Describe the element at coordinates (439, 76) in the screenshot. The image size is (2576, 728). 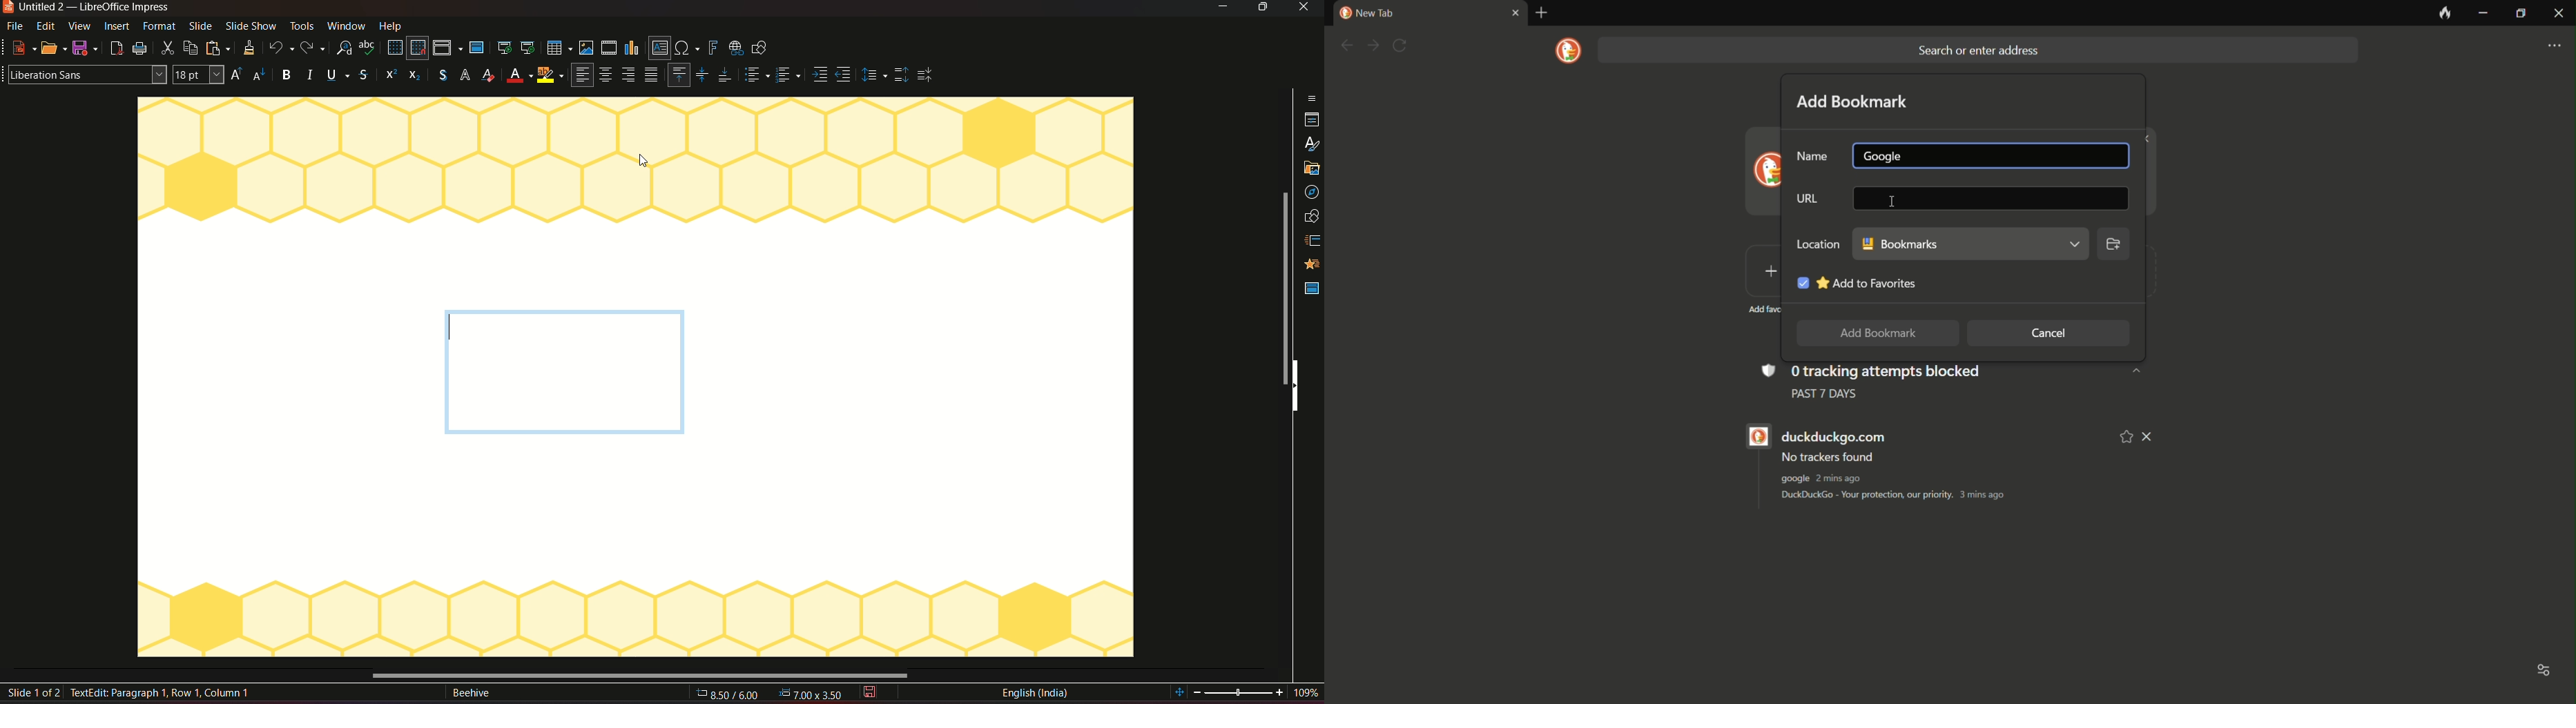
I see `currency` at that location.